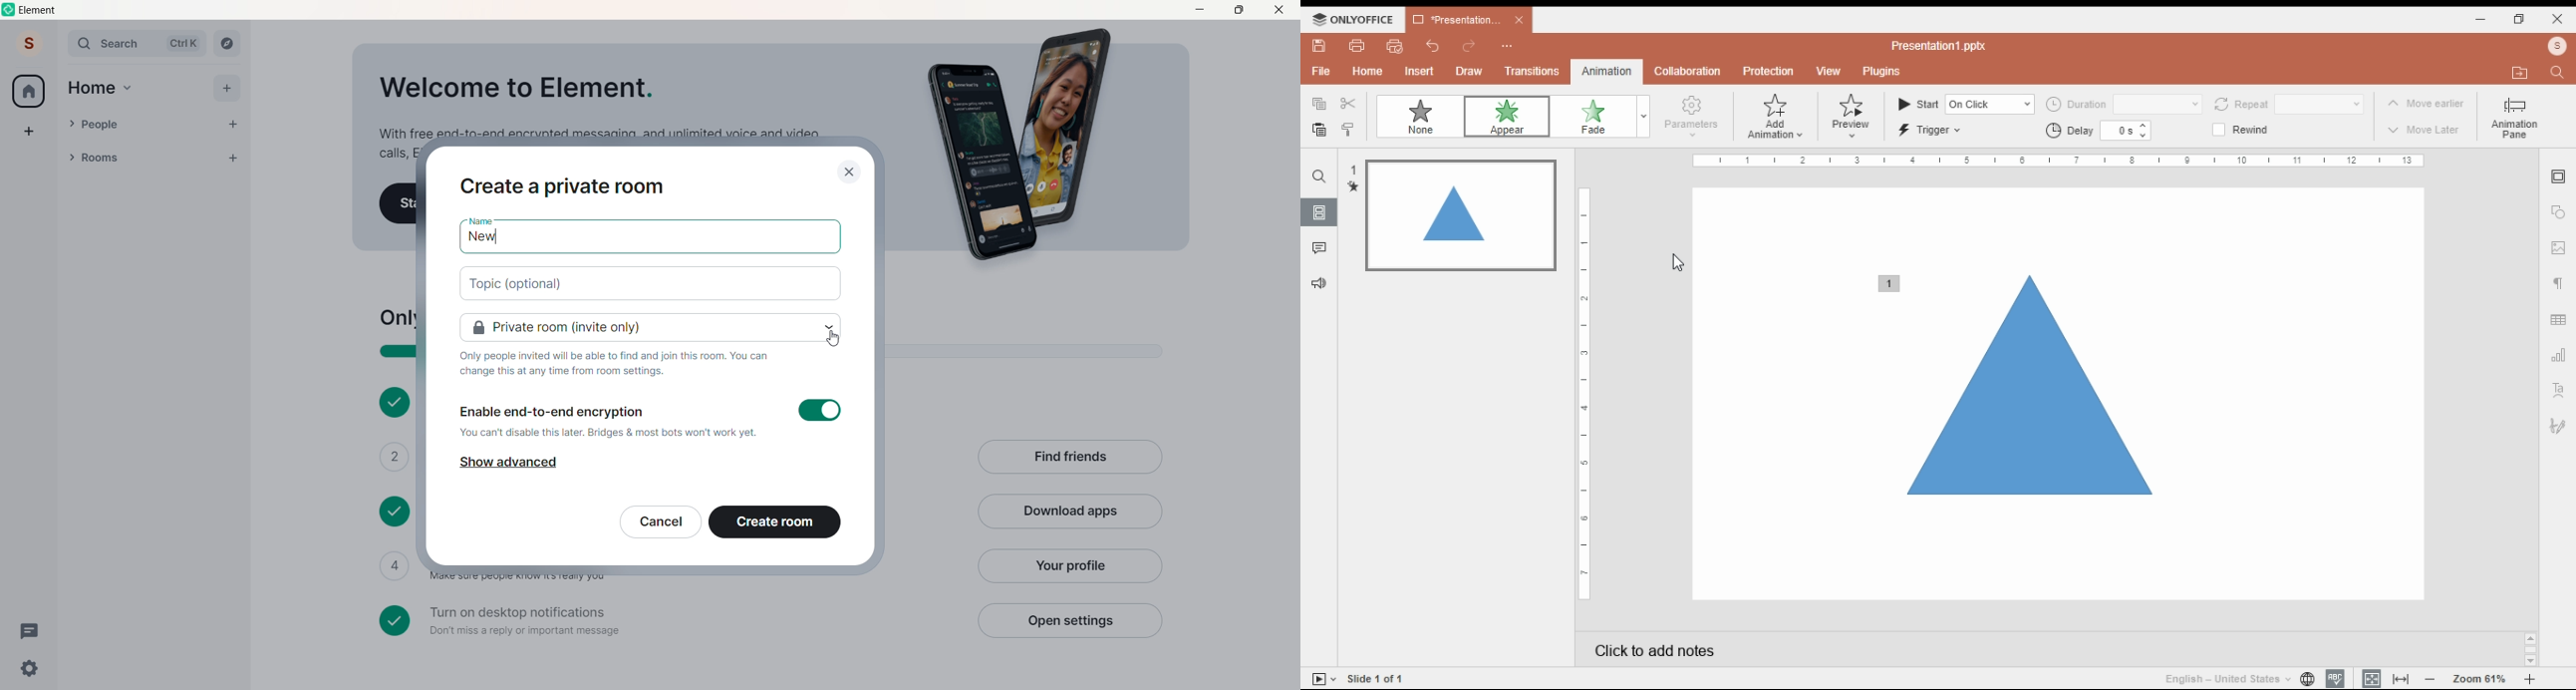  Describe the element at coordinates (2145, 125) in the screenshot. I see `increase` at that location.